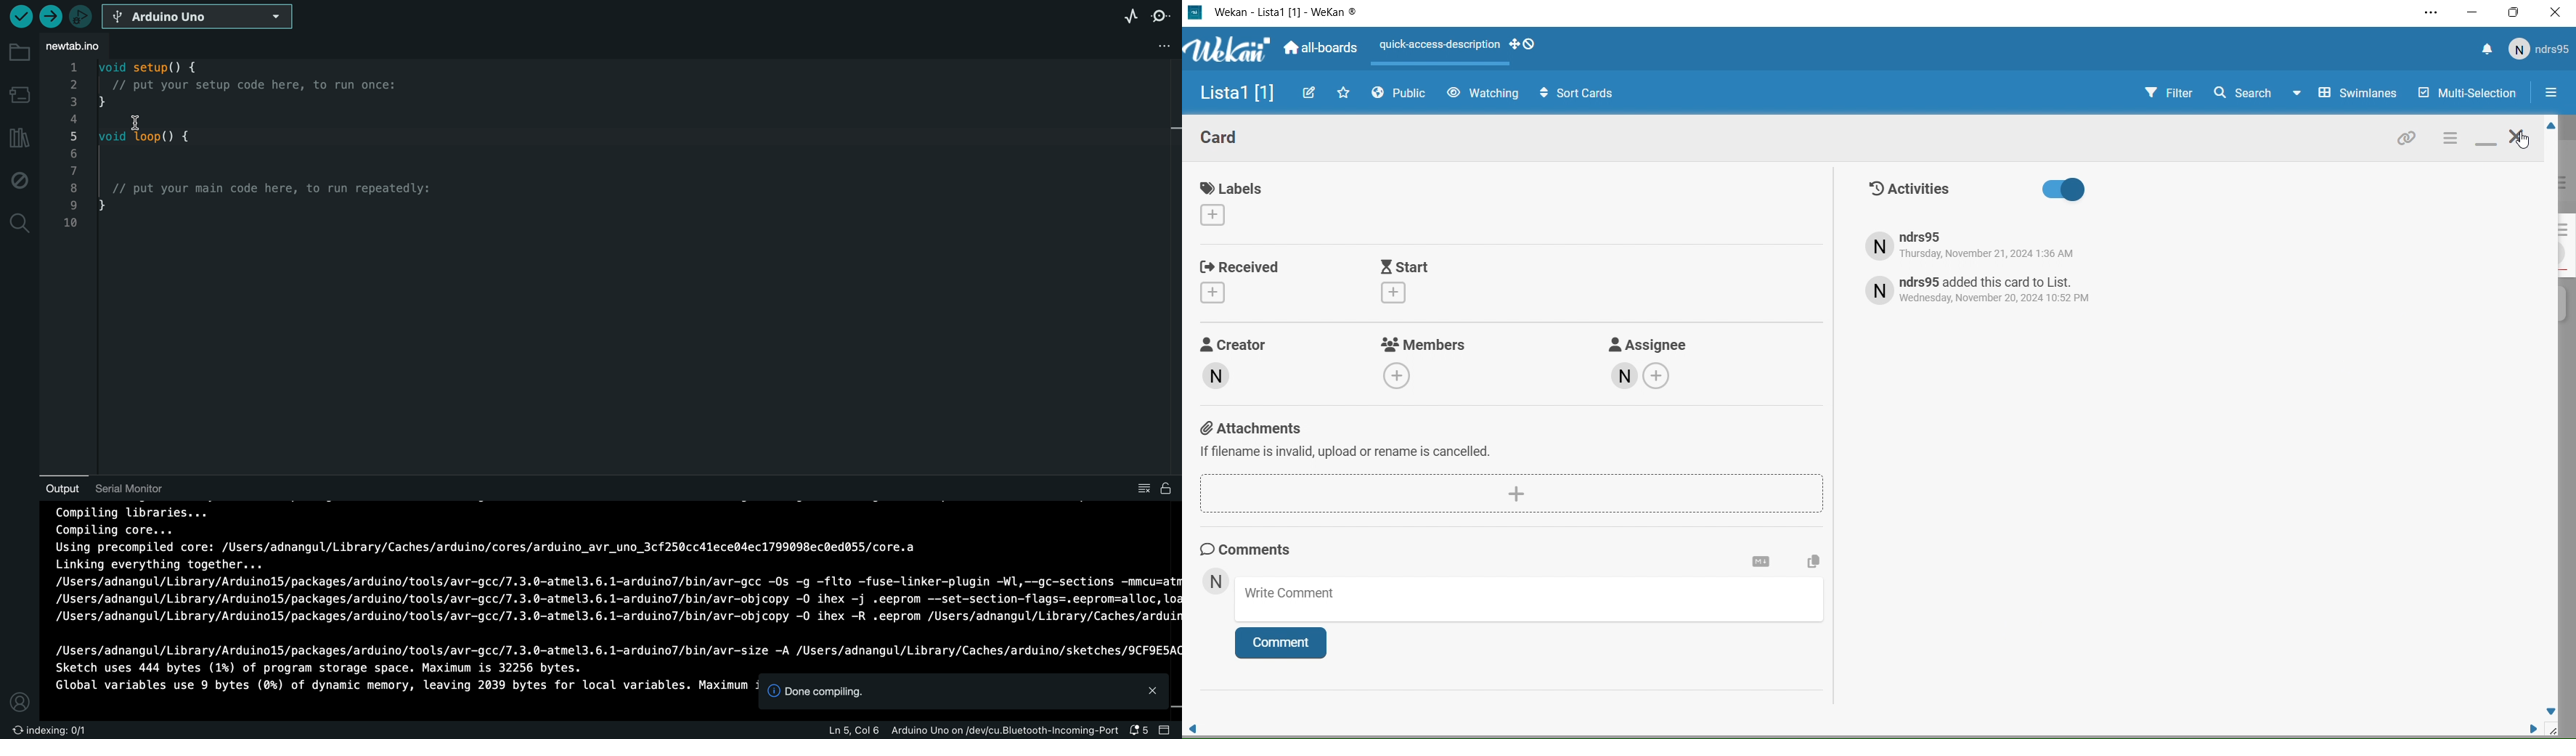 The width and height of the screenshot is (2576, 756). What do you see at coordinates (1646, 363) in the screenshot?
I see `Asignee` at bounding box center [1646, 363].